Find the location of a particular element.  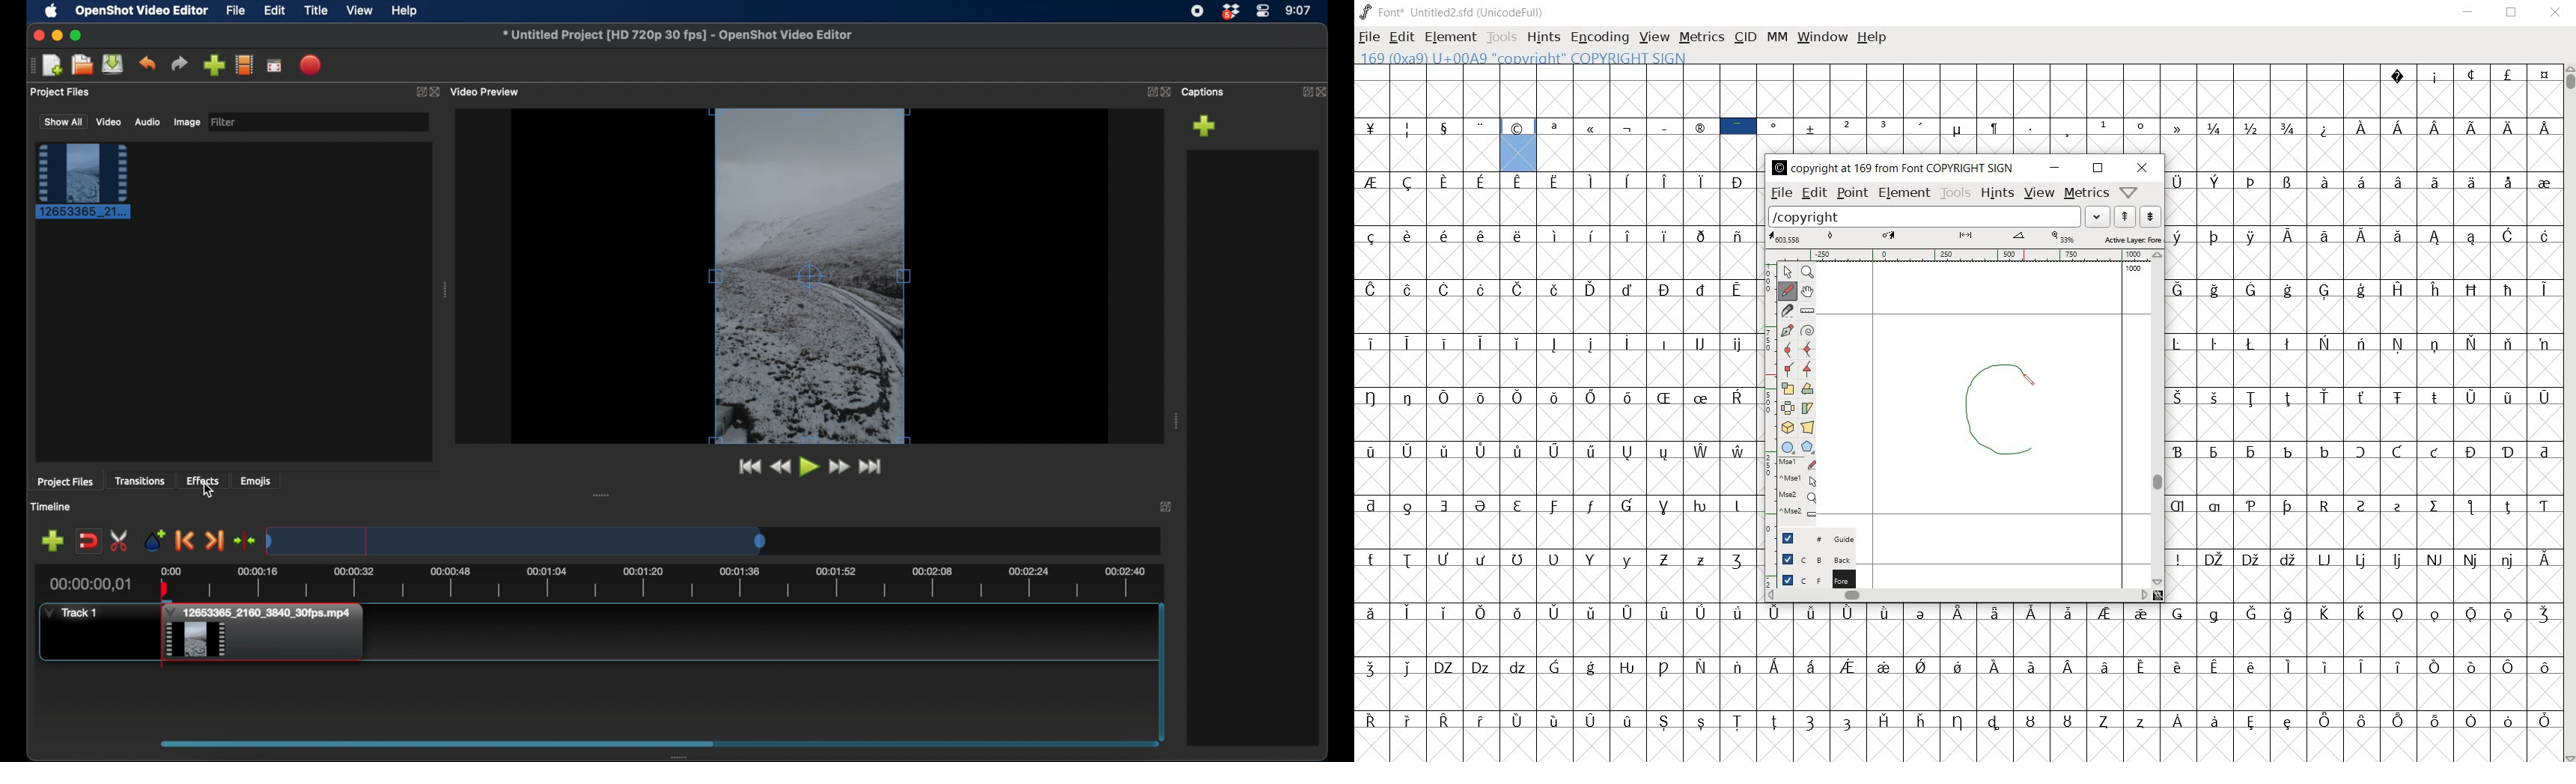

file is located at coordinates (1780, 193).